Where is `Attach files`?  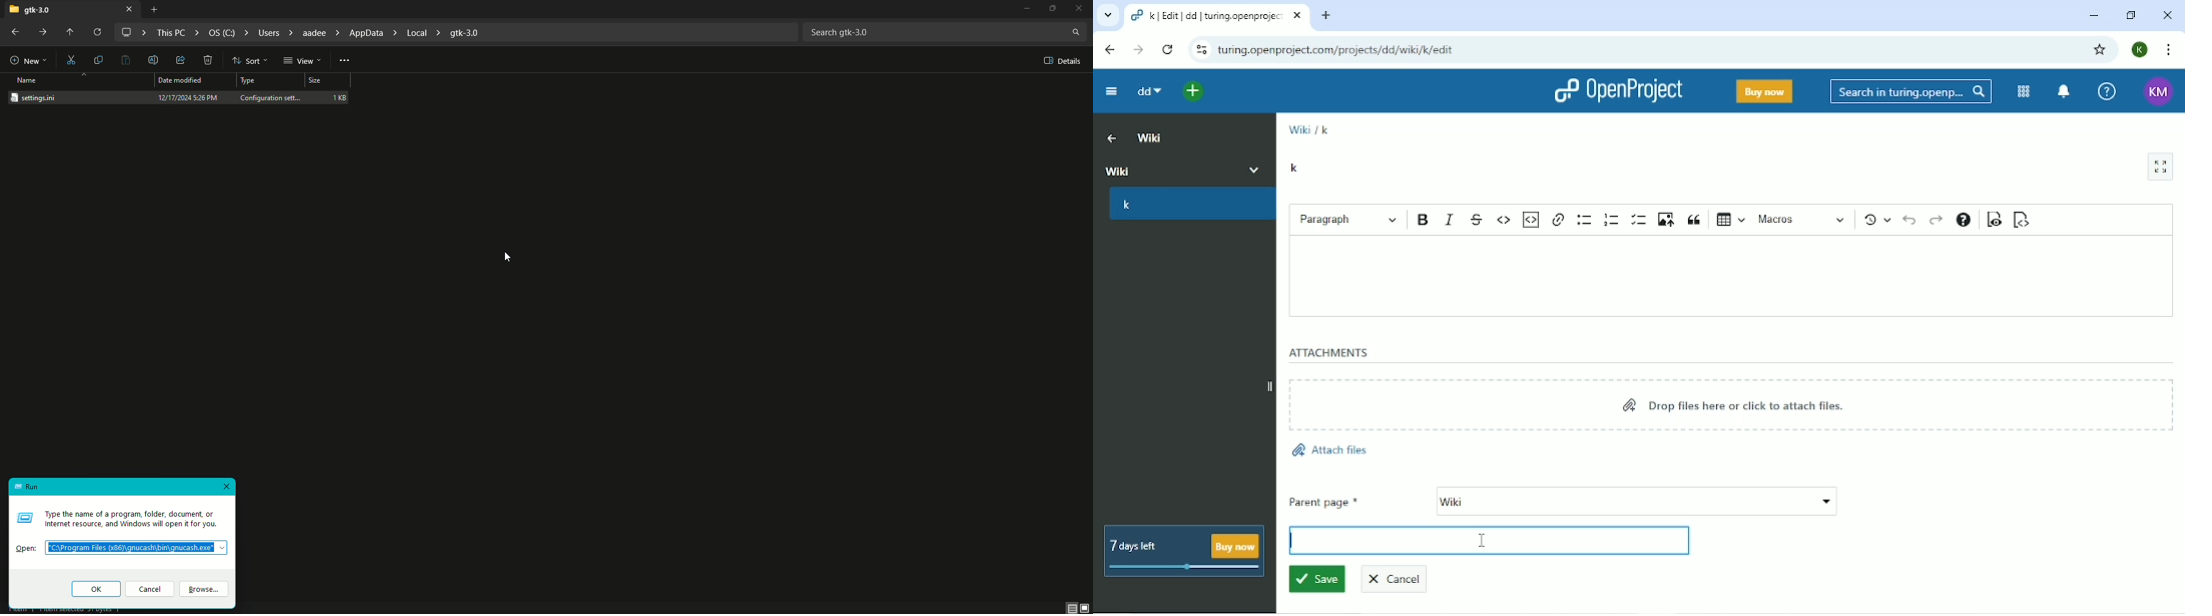
Attach files is located at coordinates (1329, 451).